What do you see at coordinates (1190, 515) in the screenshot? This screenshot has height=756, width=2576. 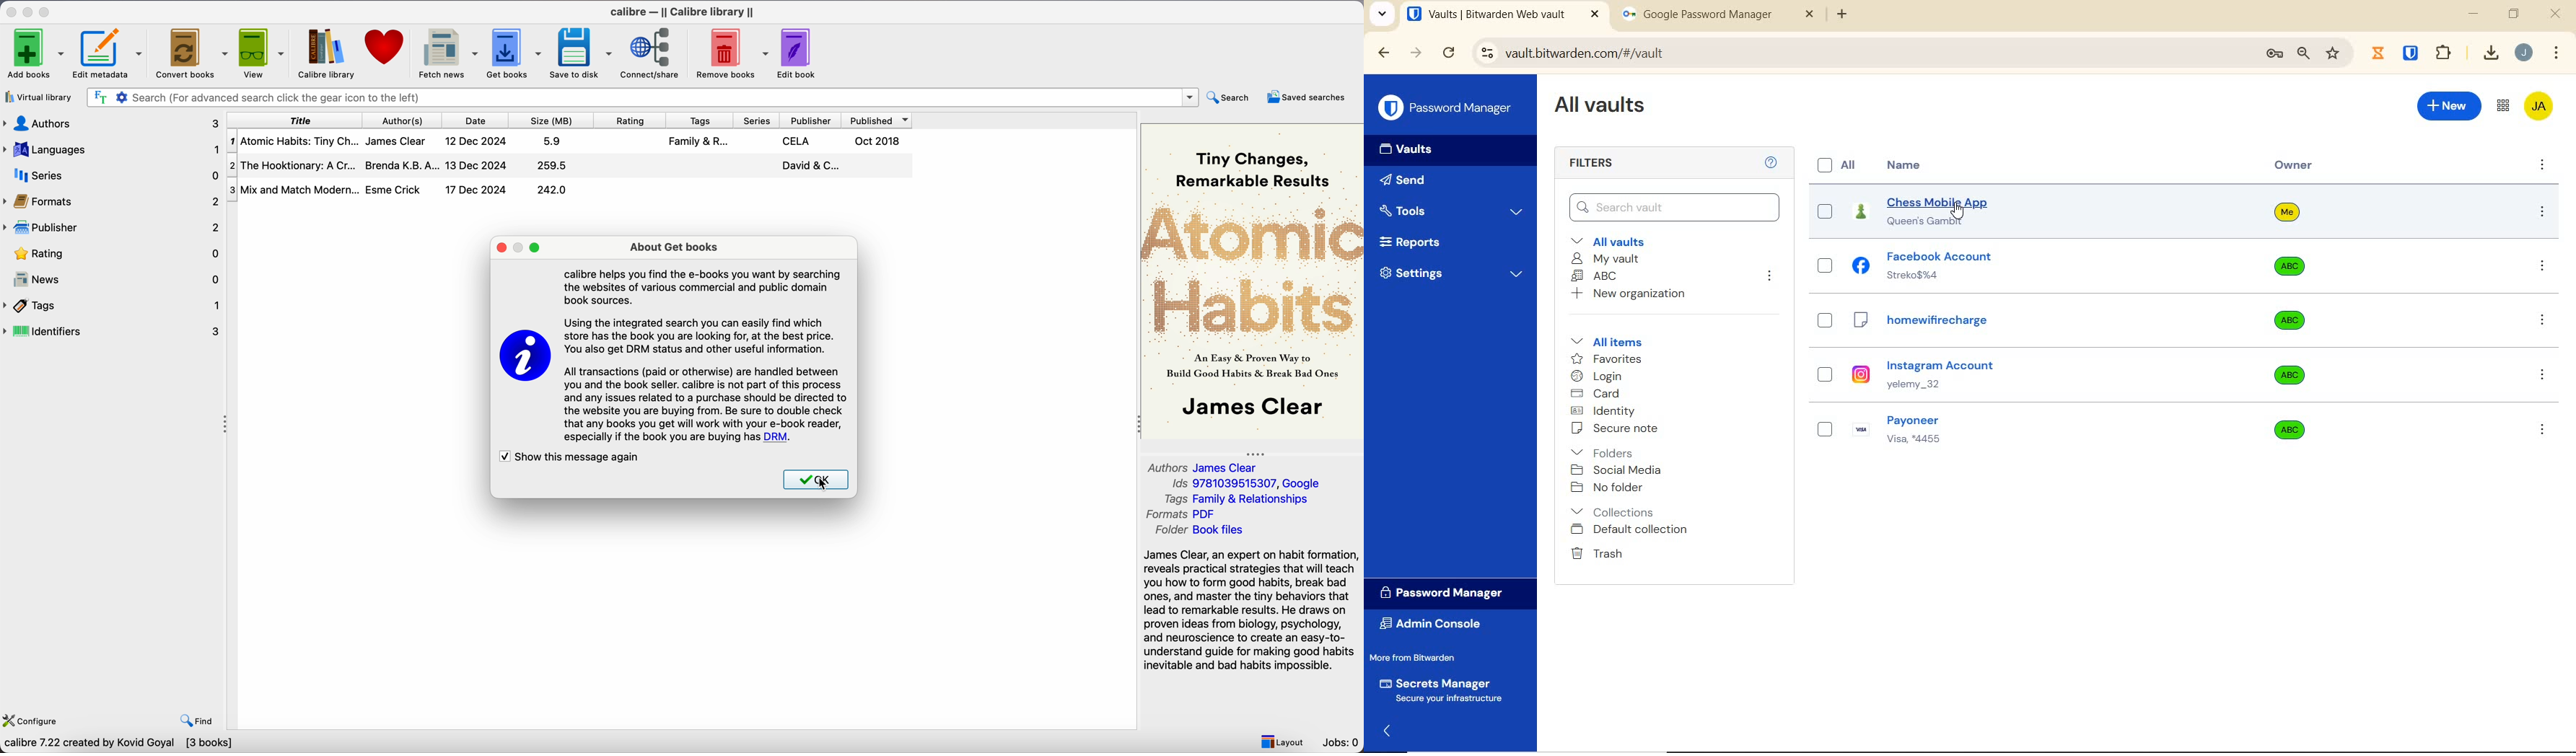 I see `Formats PDF` at bounding box center [1190, 515].